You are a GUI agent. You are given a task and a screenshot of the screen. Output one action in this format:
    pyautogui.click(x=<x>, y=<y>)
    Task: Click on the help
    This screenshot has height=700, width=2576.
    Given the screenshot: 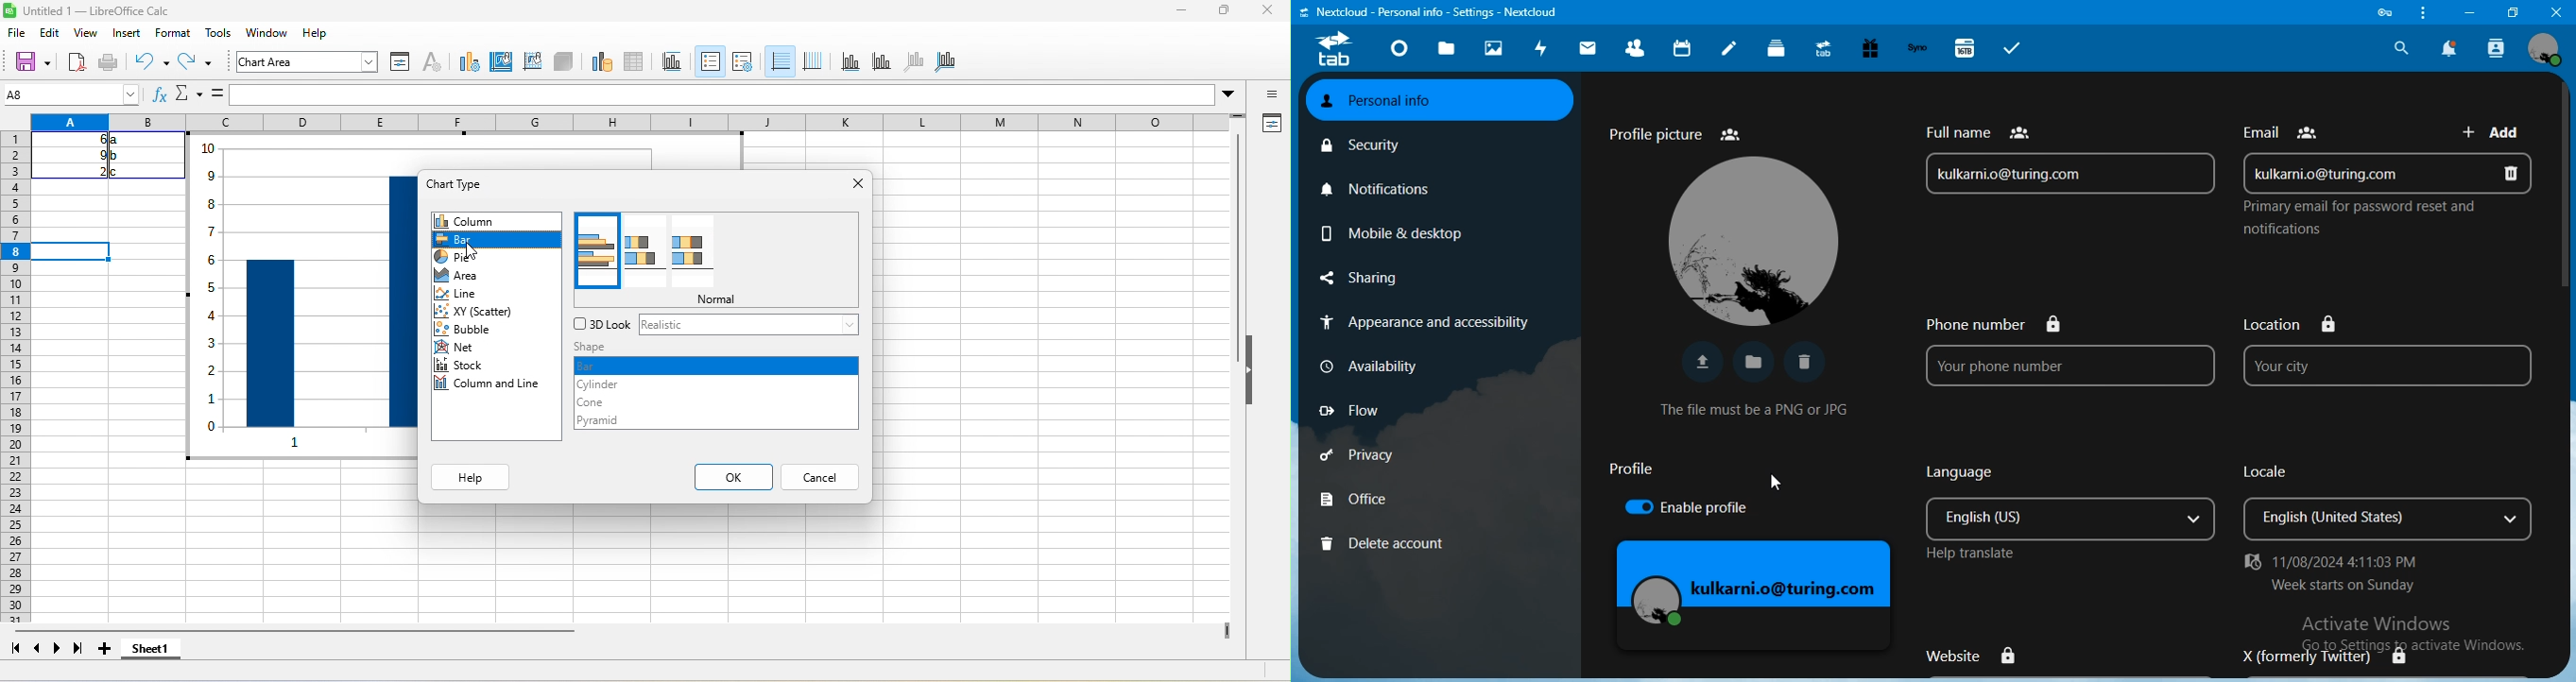 What is the action you would take?
    pyautogui.click(x=474, y=477)
    